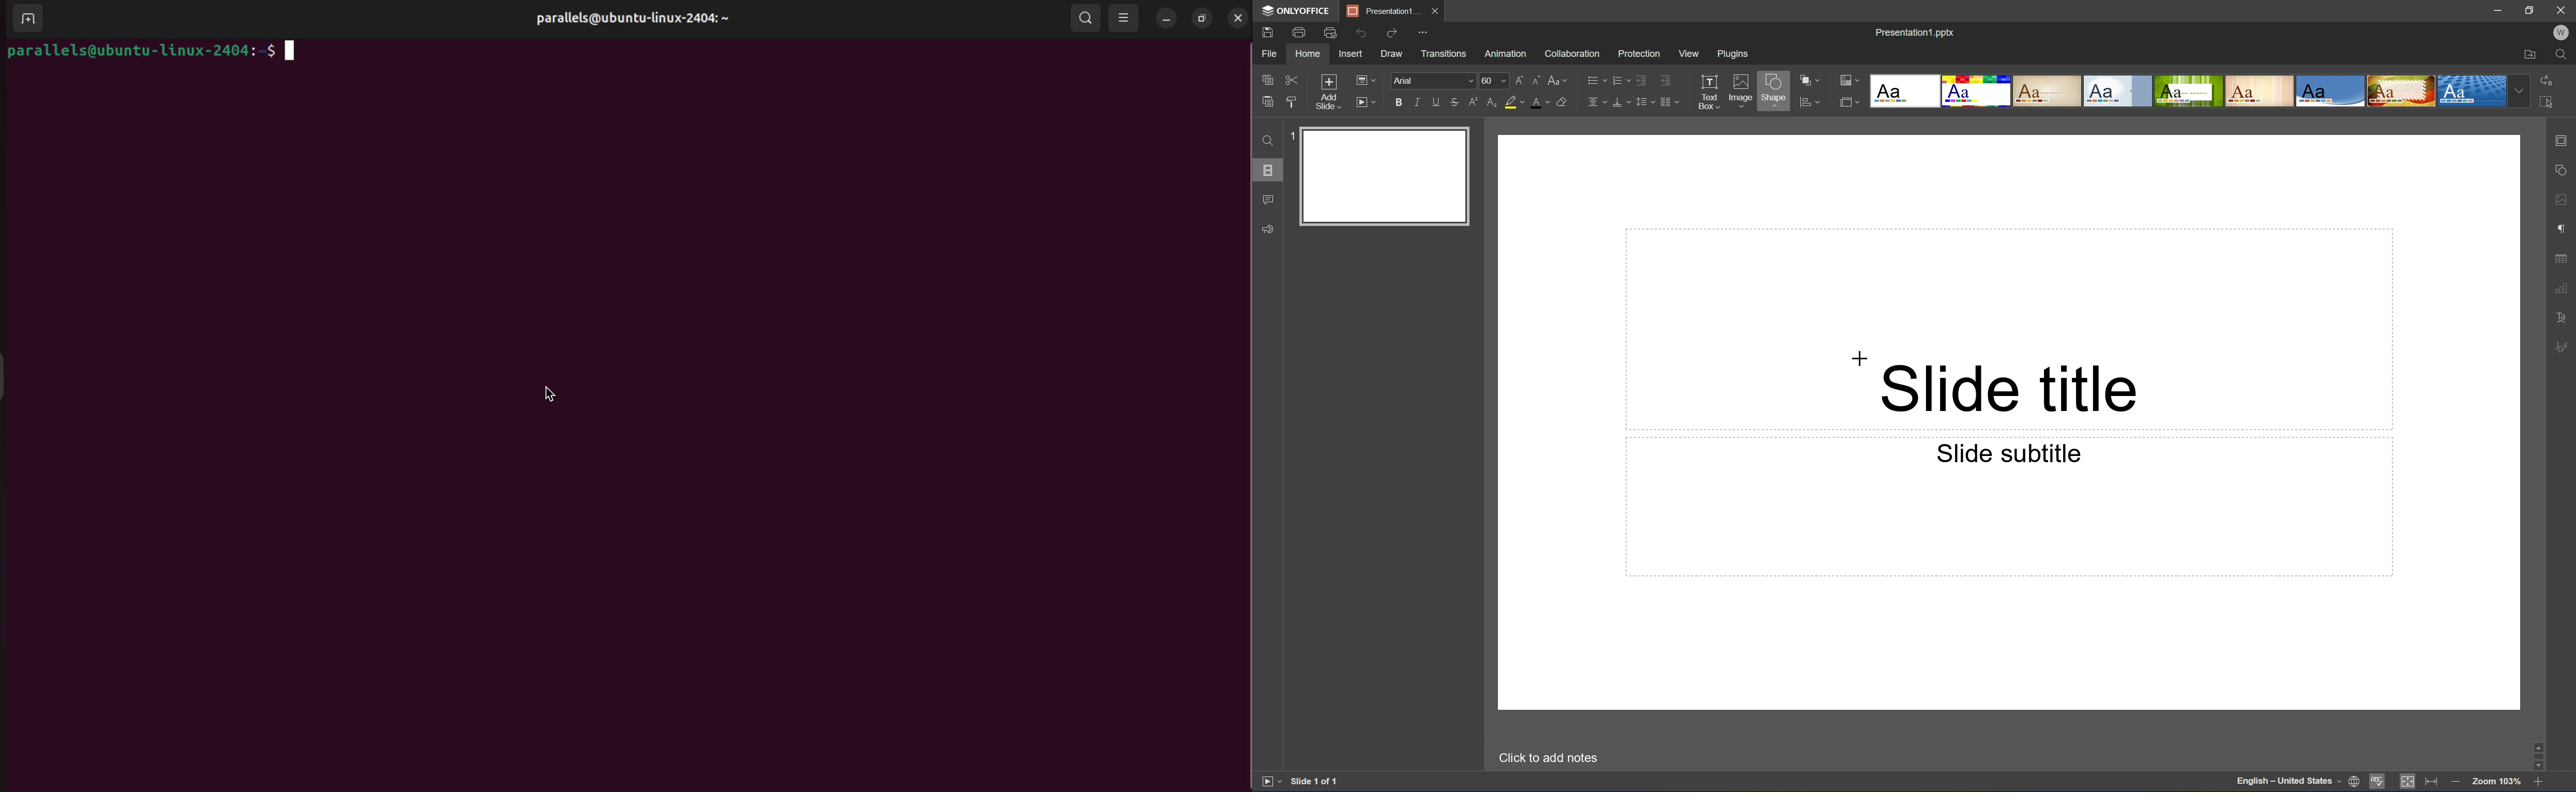  What do you see at coordinates (2432, 783) in the screenshot?
I see `Fit to width` at bounding box center [2432, 783].